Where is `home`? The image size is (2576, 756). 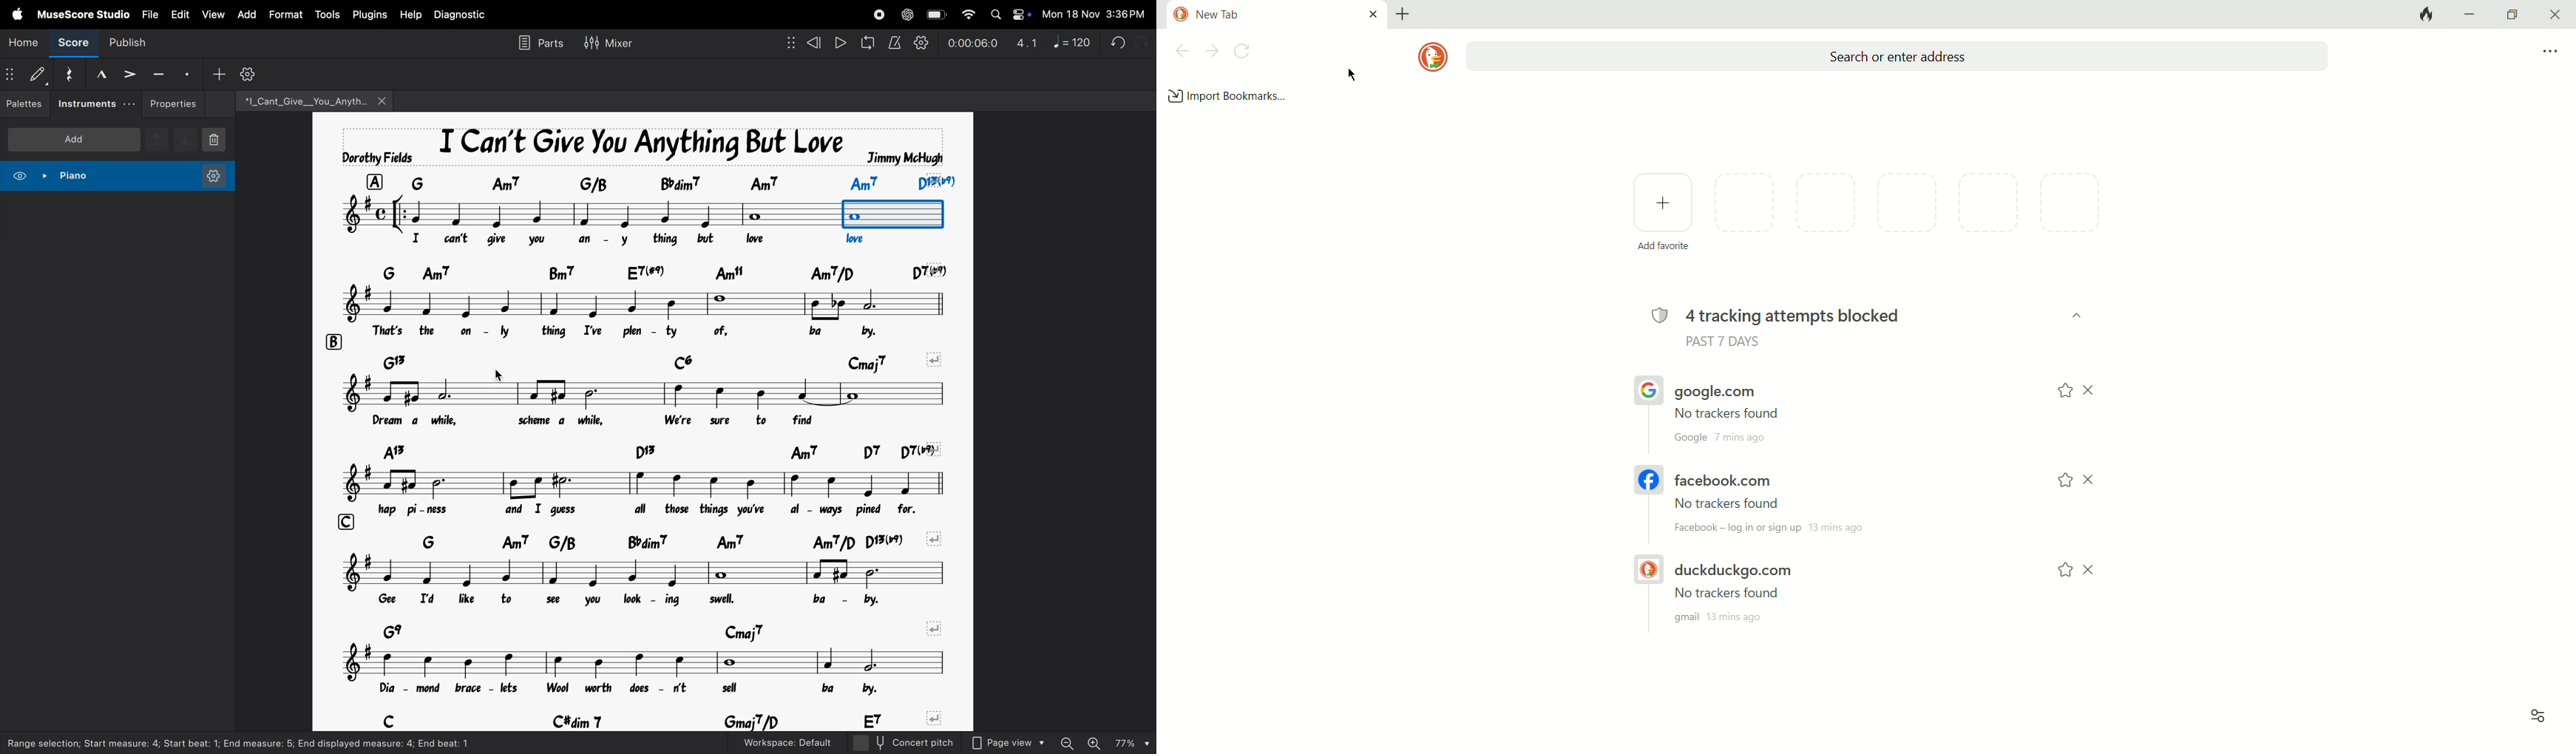 home is located at coordinates (21, 41).